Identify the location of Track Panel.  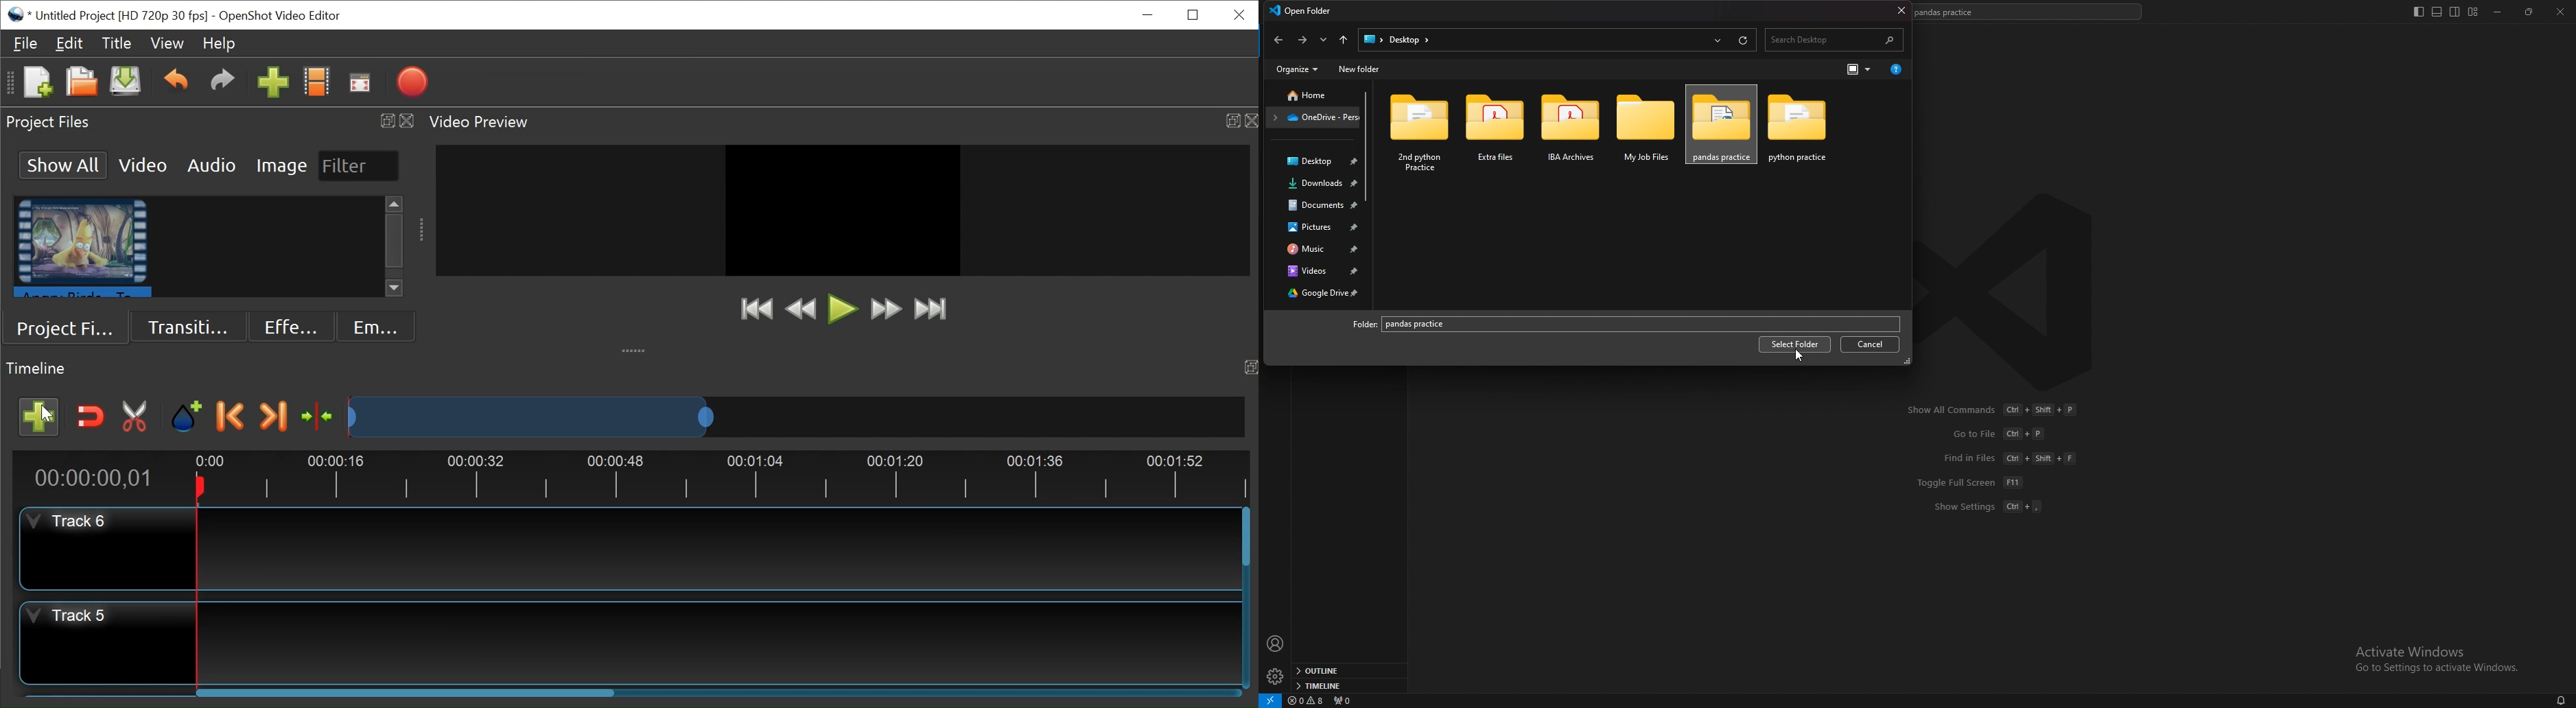
(721, 641).